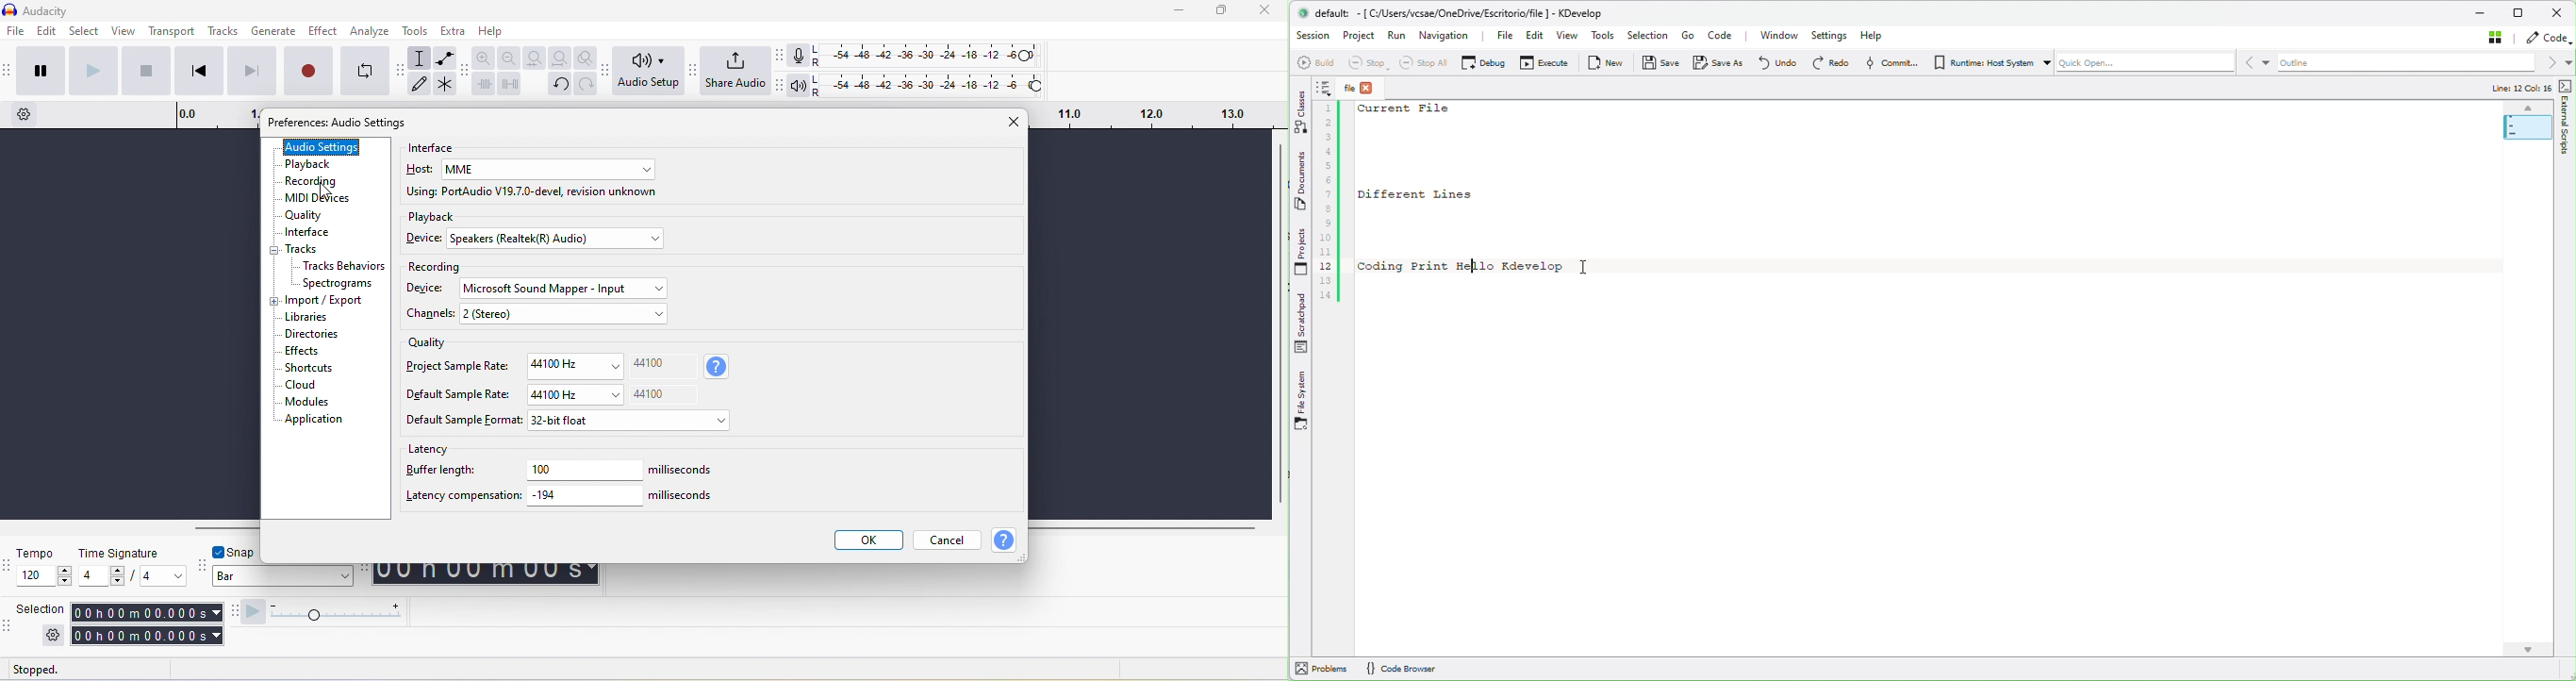  What do you see at coordinates (235, 553) in the screenshot?
I see `snap` at bounding box center [235, 553].